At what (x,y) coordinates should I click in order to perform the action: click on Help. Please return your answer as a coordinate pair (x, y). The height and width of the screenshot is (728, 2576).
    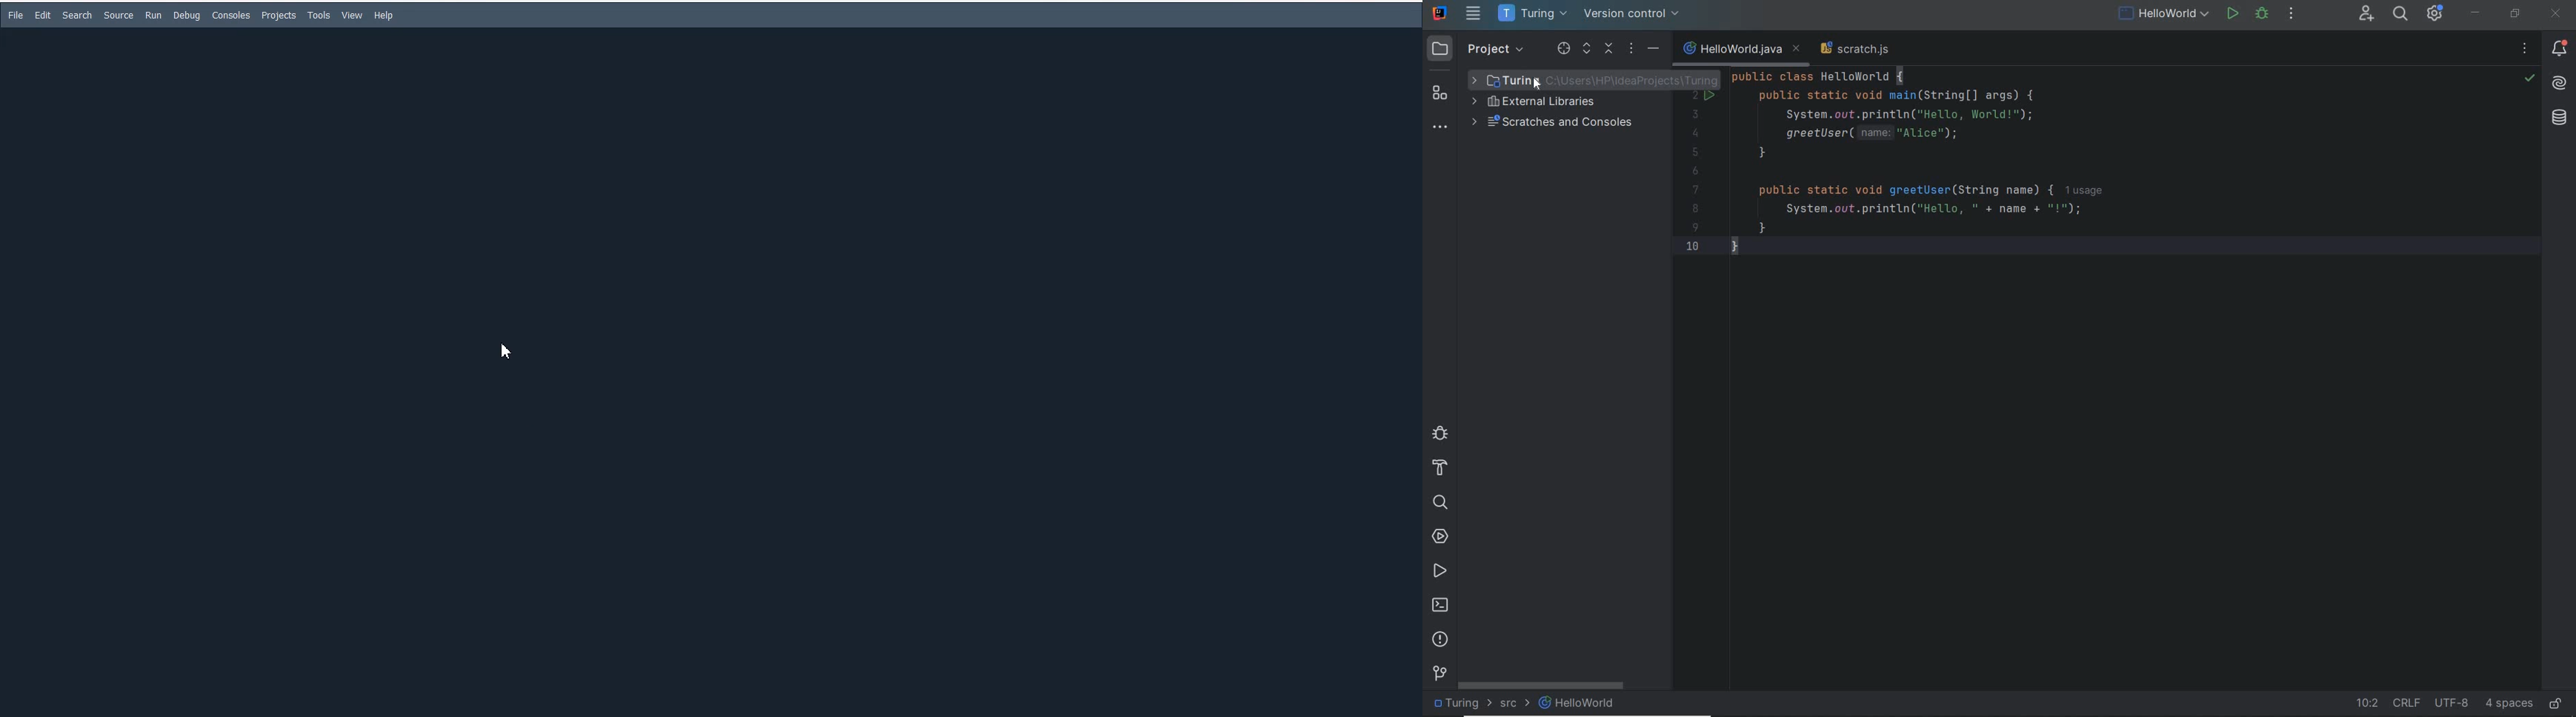
    Looking at the image, I should click on (384, 16).